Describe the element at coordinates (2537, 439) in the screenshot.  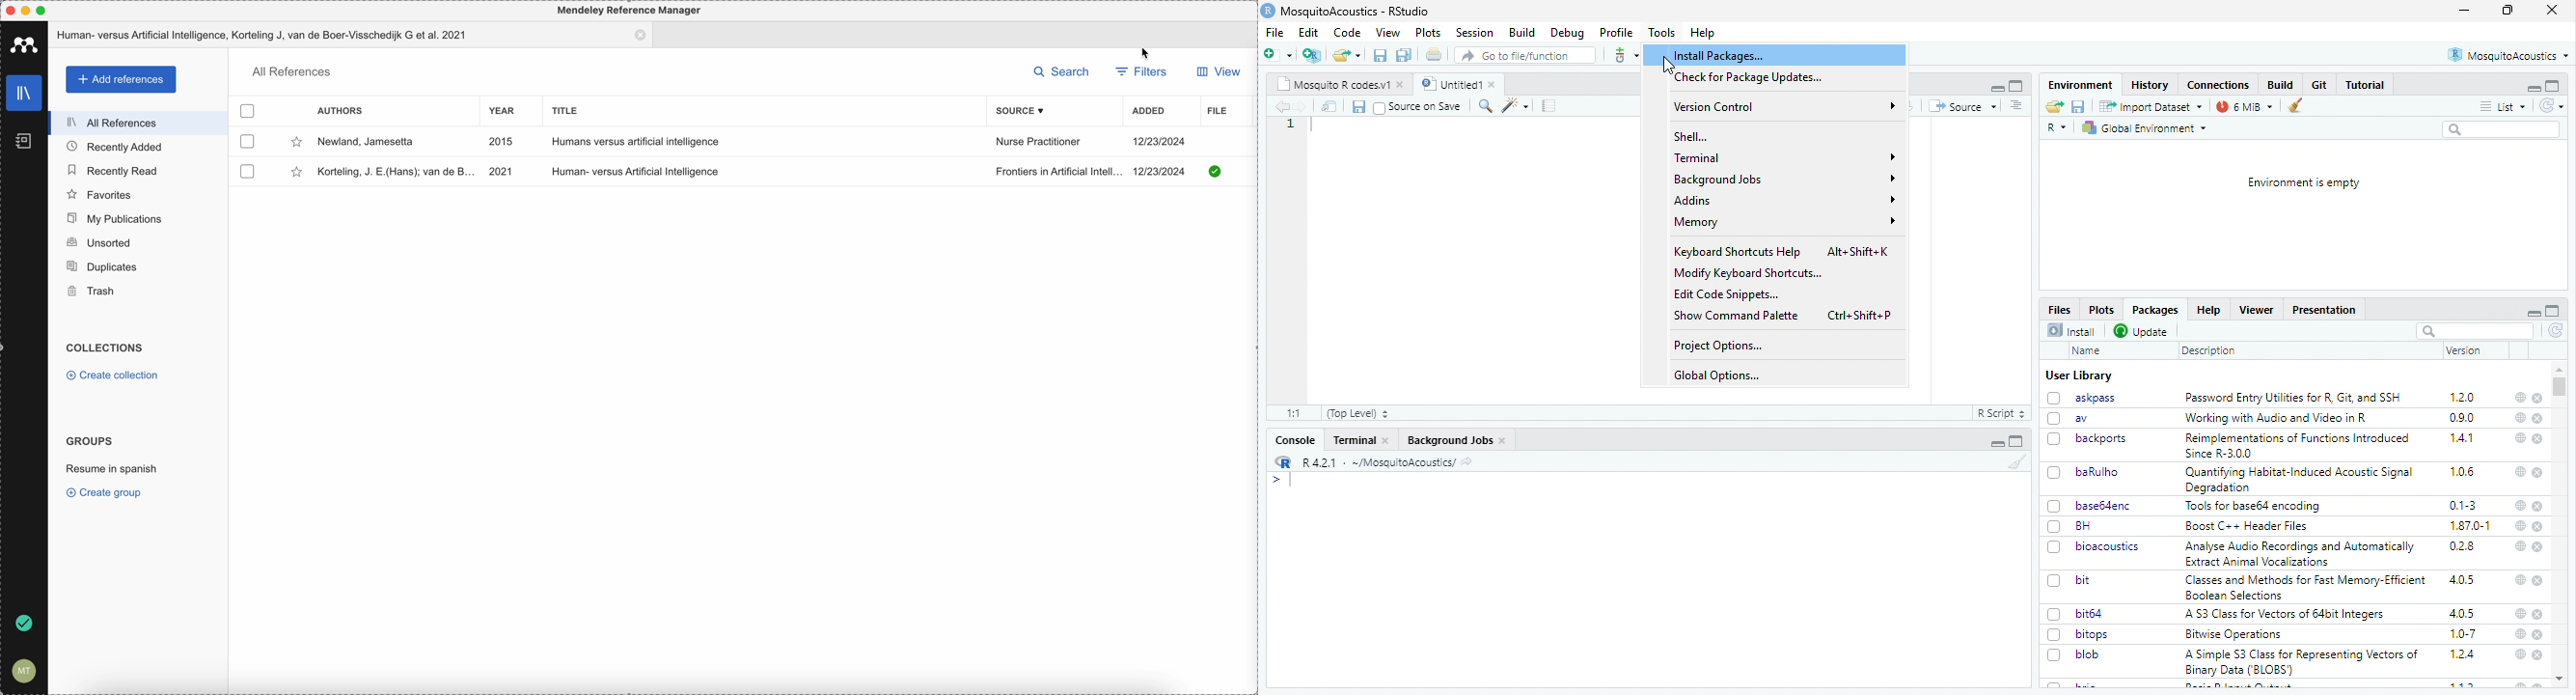
I see `close` at that location.